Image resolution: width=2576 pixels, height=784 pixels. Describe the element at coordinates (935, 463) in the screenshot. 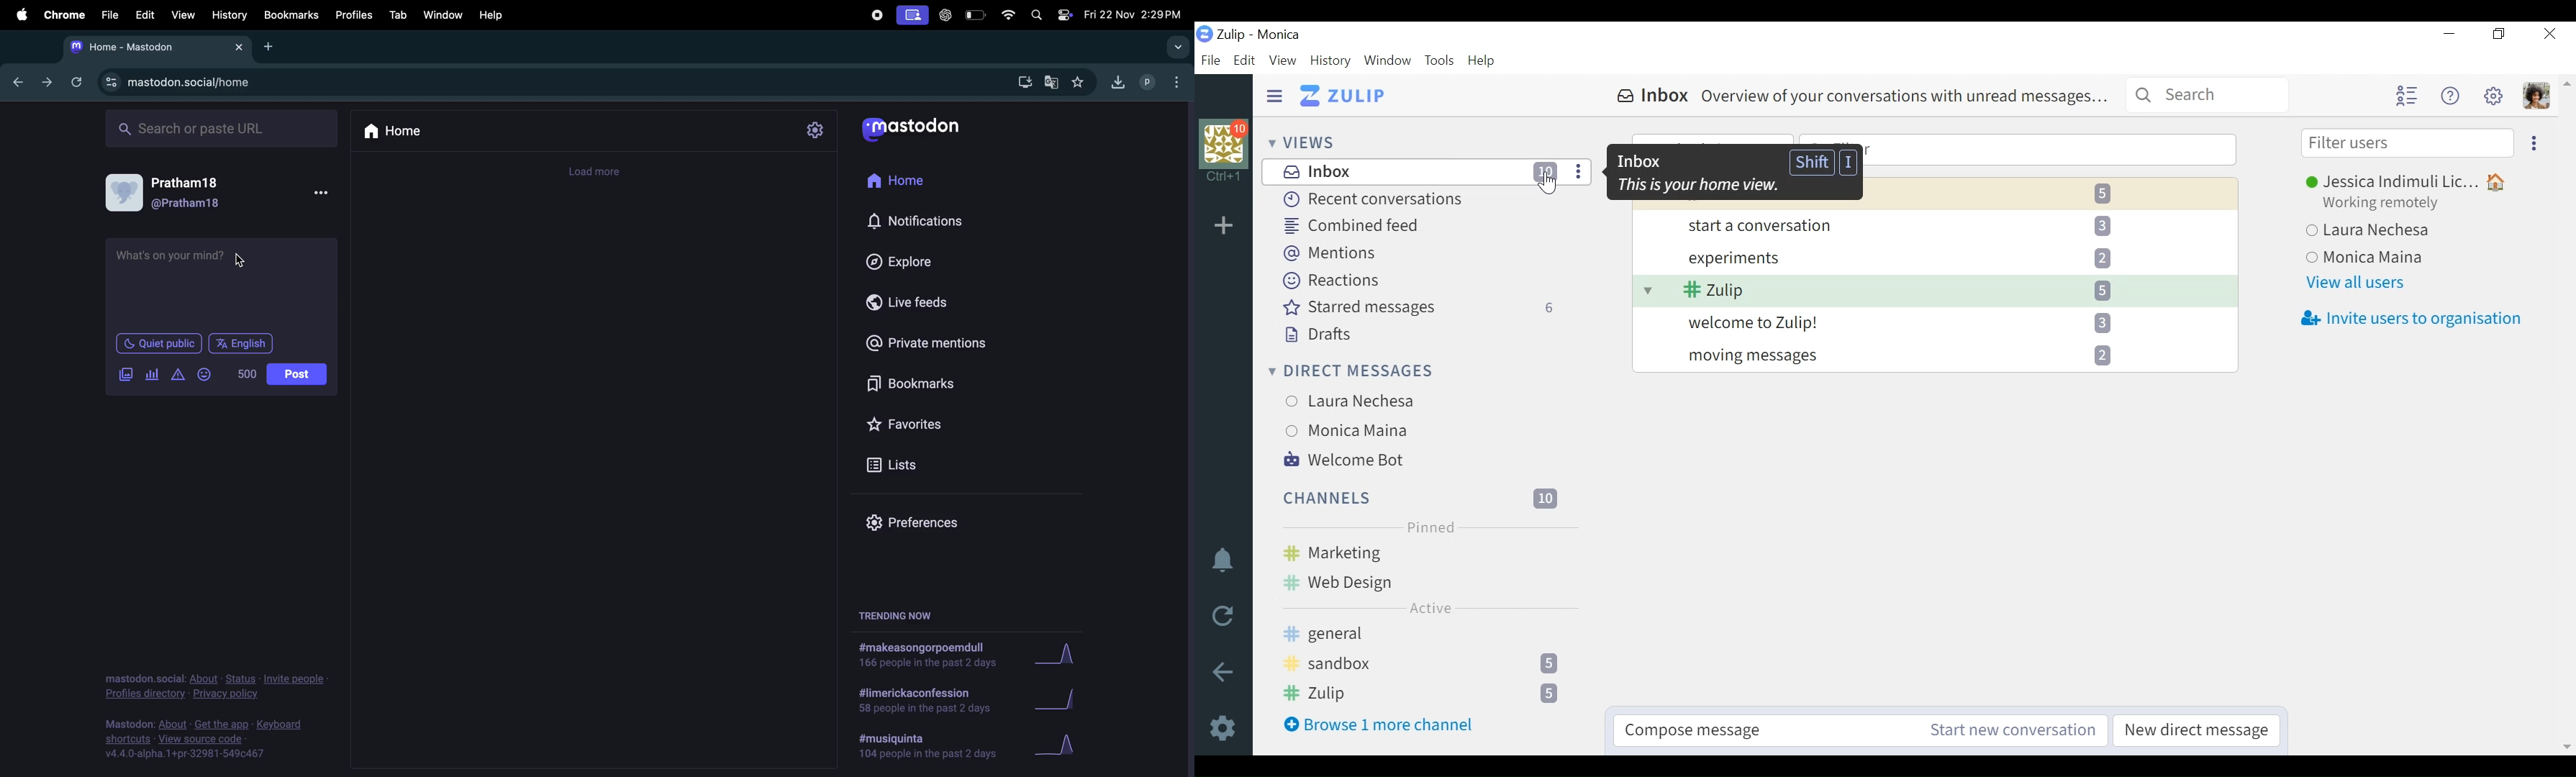

I see `lists` at that location.